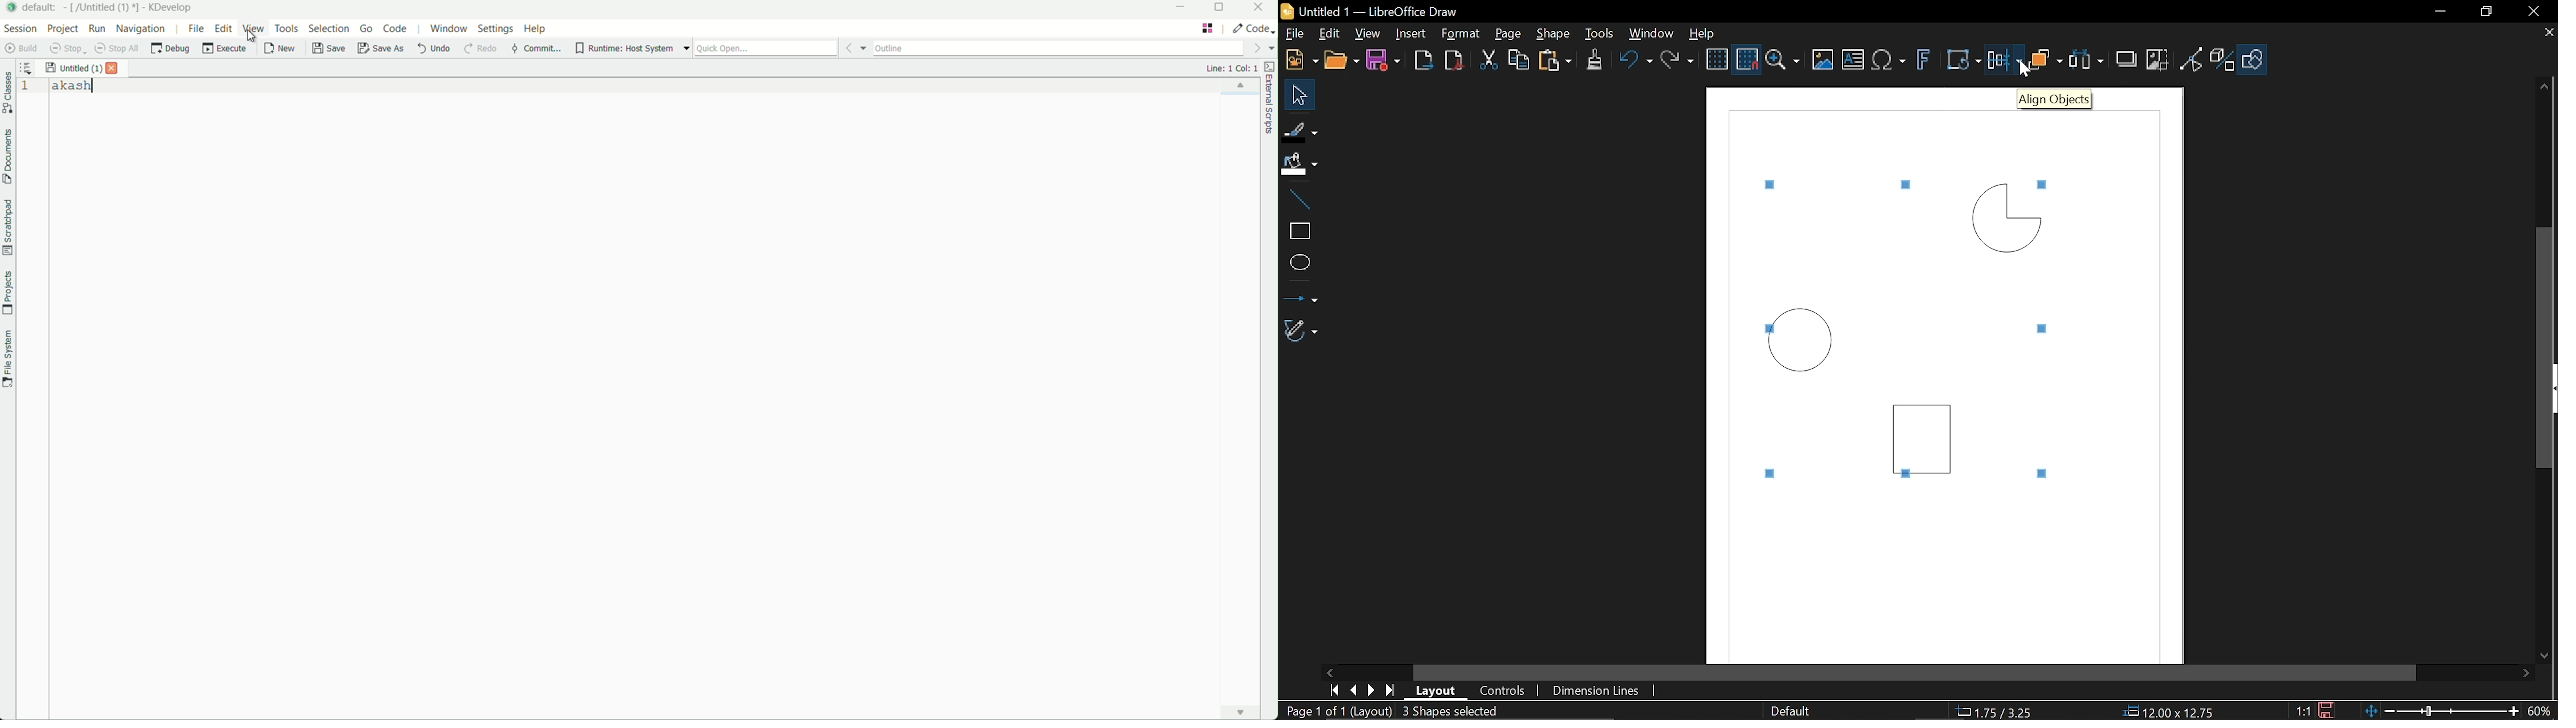 The width and height of the screenshot is (2576, 728). Describe the element at coordinates (1901, 184) in the screenshot. I see `Tiny squares sound selected objects` at that location.